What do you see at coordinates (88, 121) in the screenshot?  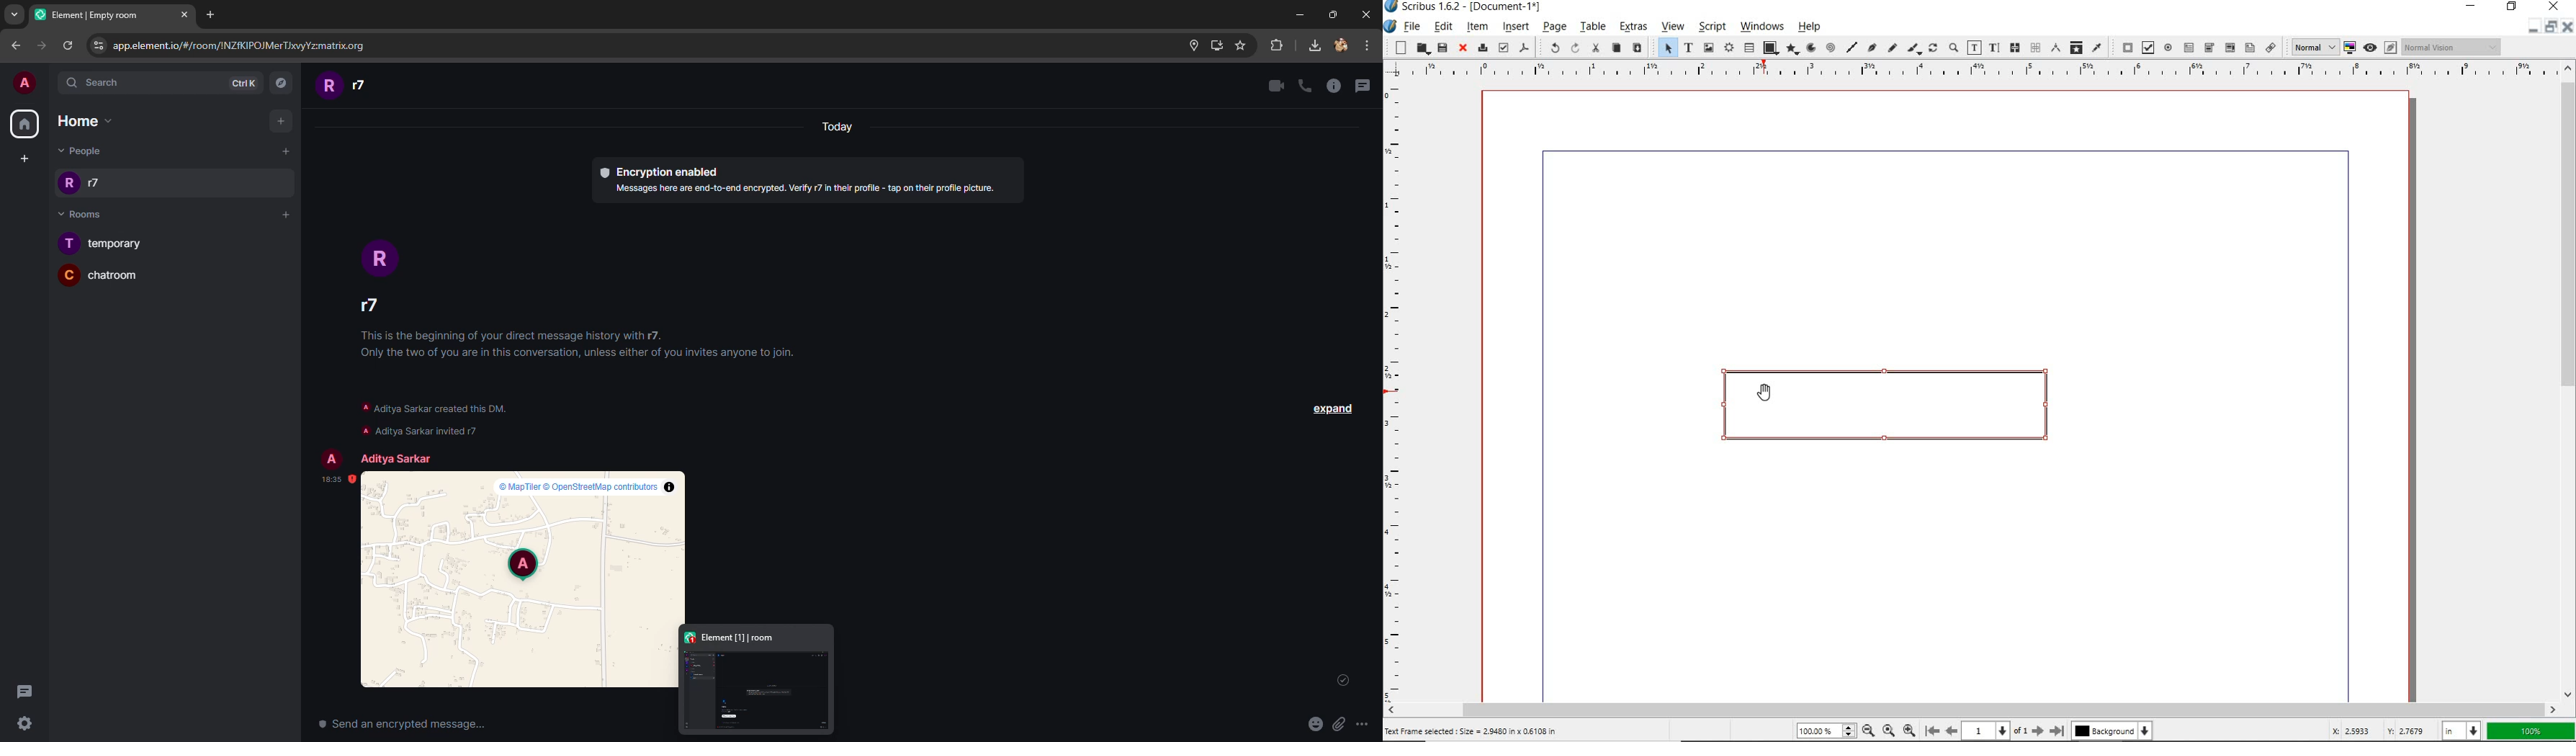 I see `home` at bounding box center [88, 121].